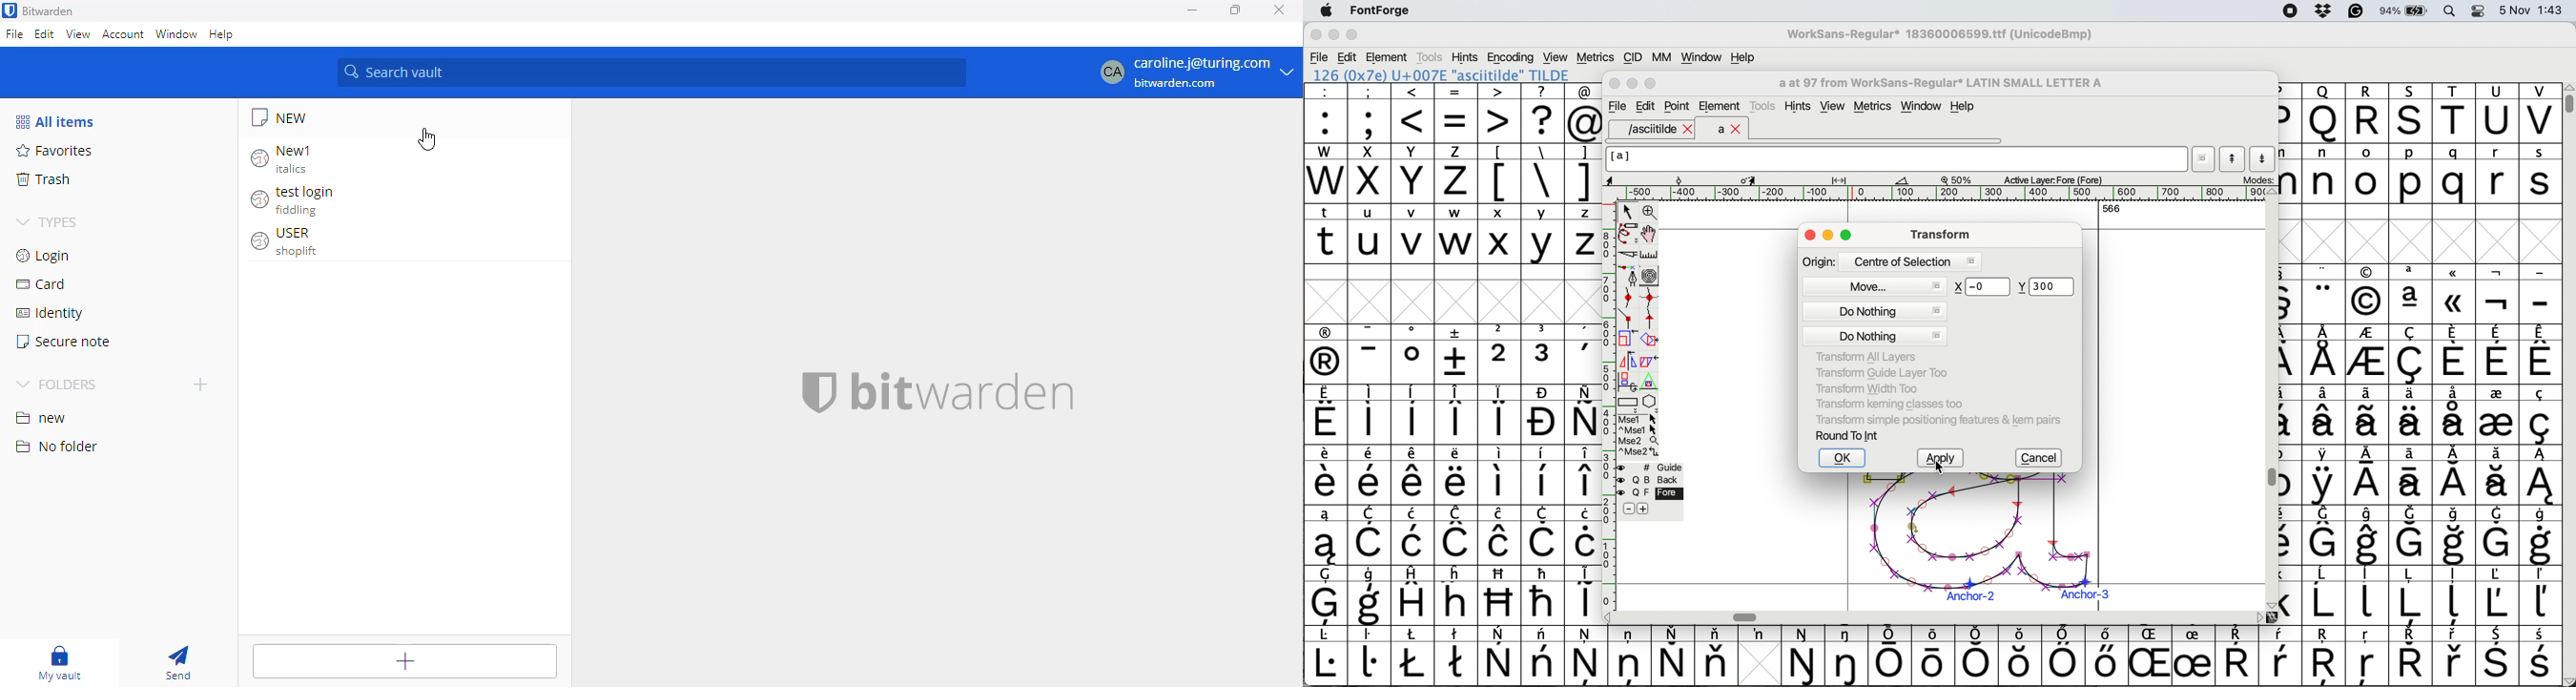 This screenshot has width=2576, height=700. What do you see at coordinates (287, 240) in the screenshot?
I see `"USER" login entry` at bounding box center [287, 240].